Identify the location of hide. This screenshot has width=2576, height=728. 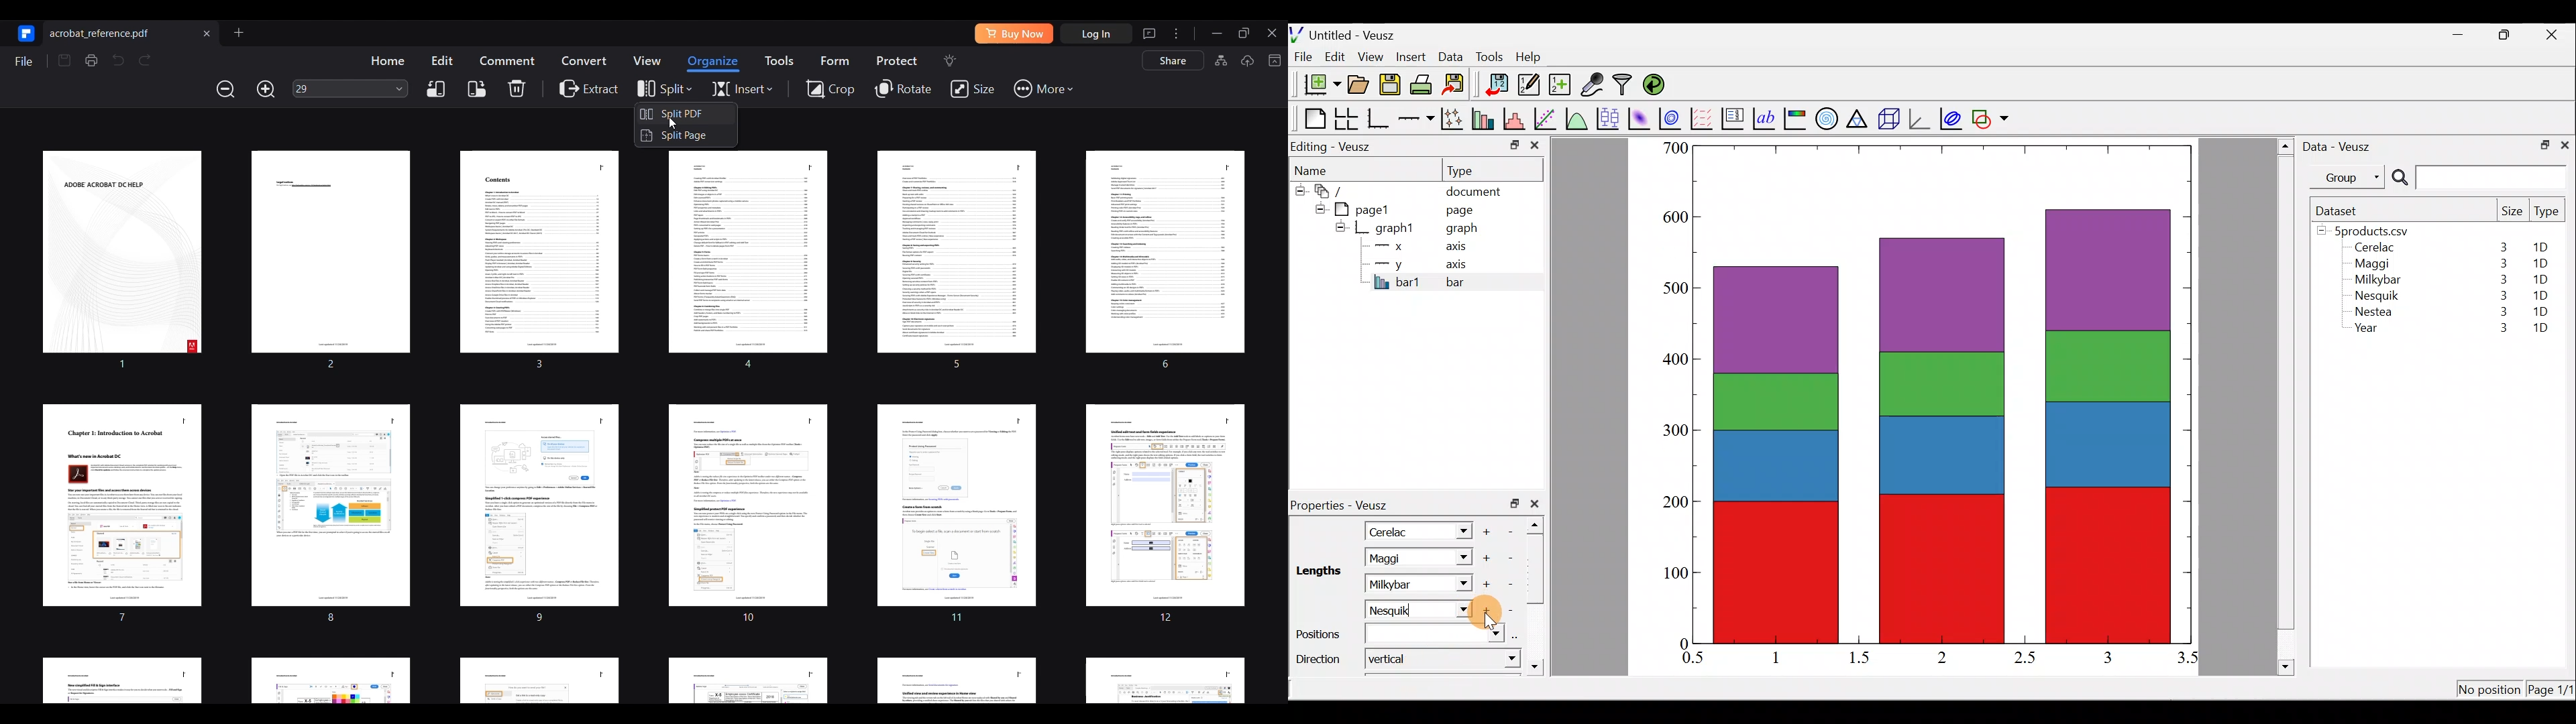
(1340, 227).